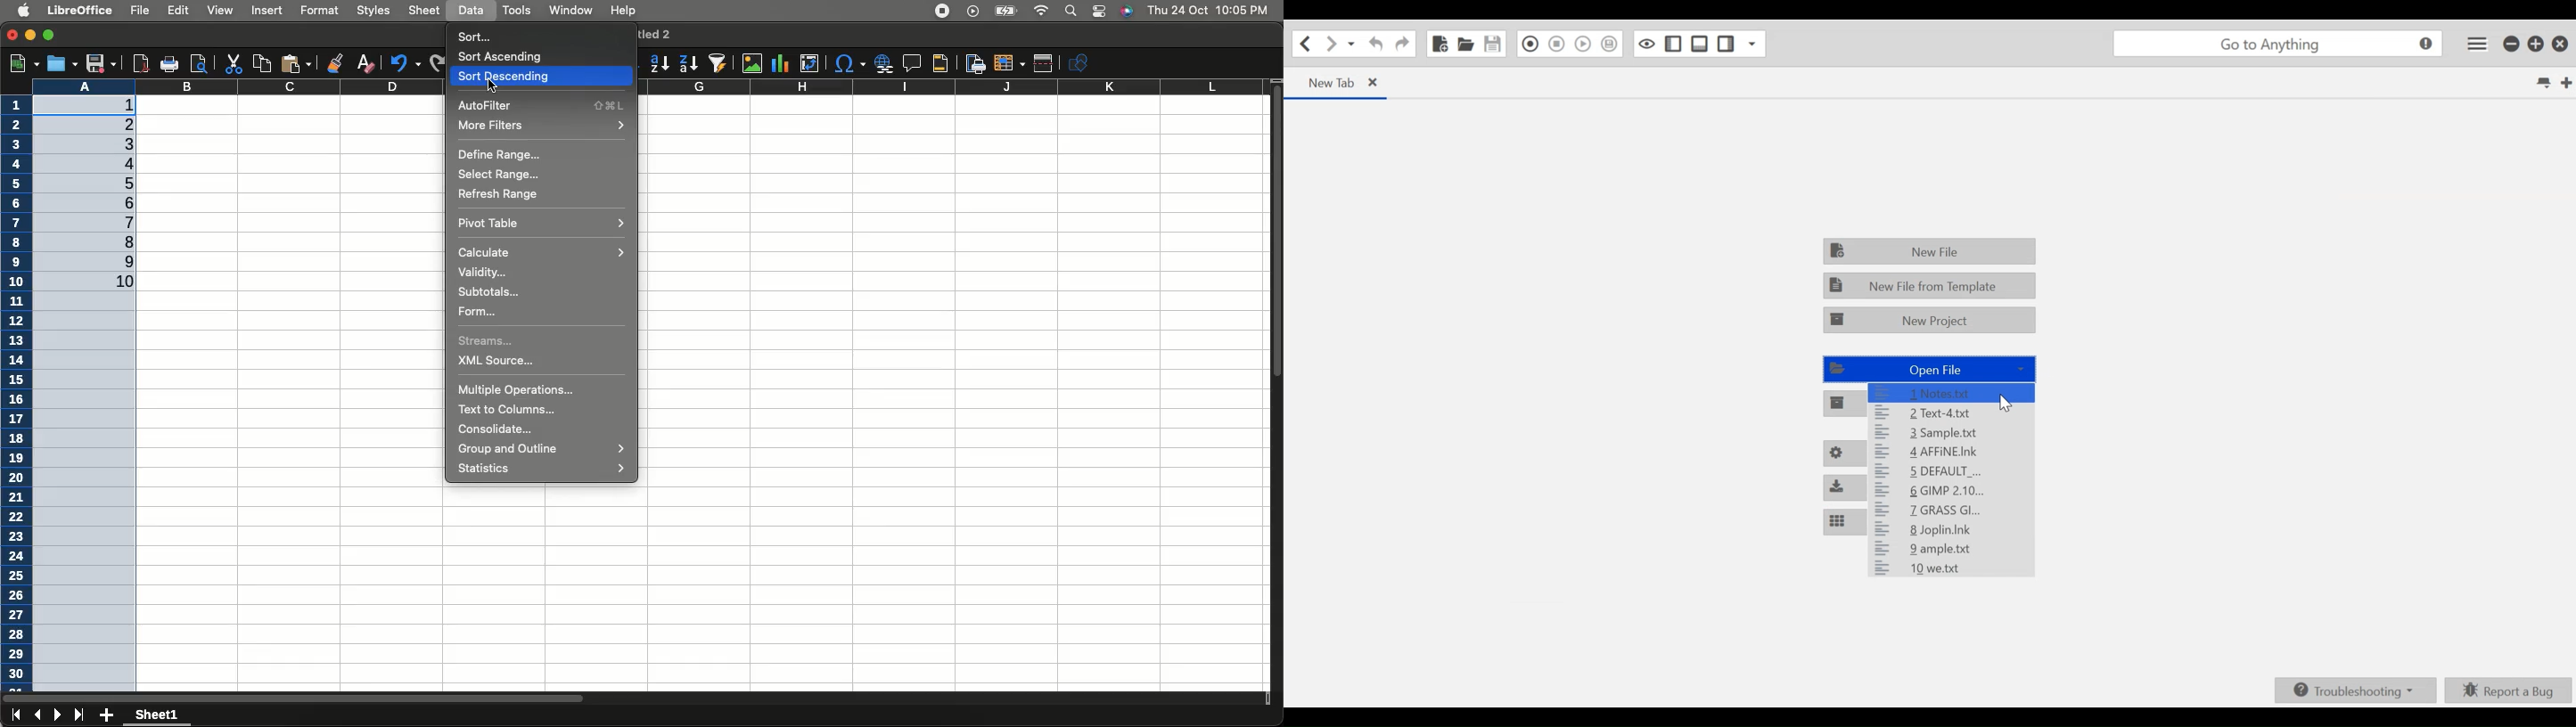 Image resolution: width=2576 pixels, height=728 pixels. What do you see at coordinates (809, 63) in the screenshot?
I see `Insert or edit pivot table` at bounding box center [809, 63].